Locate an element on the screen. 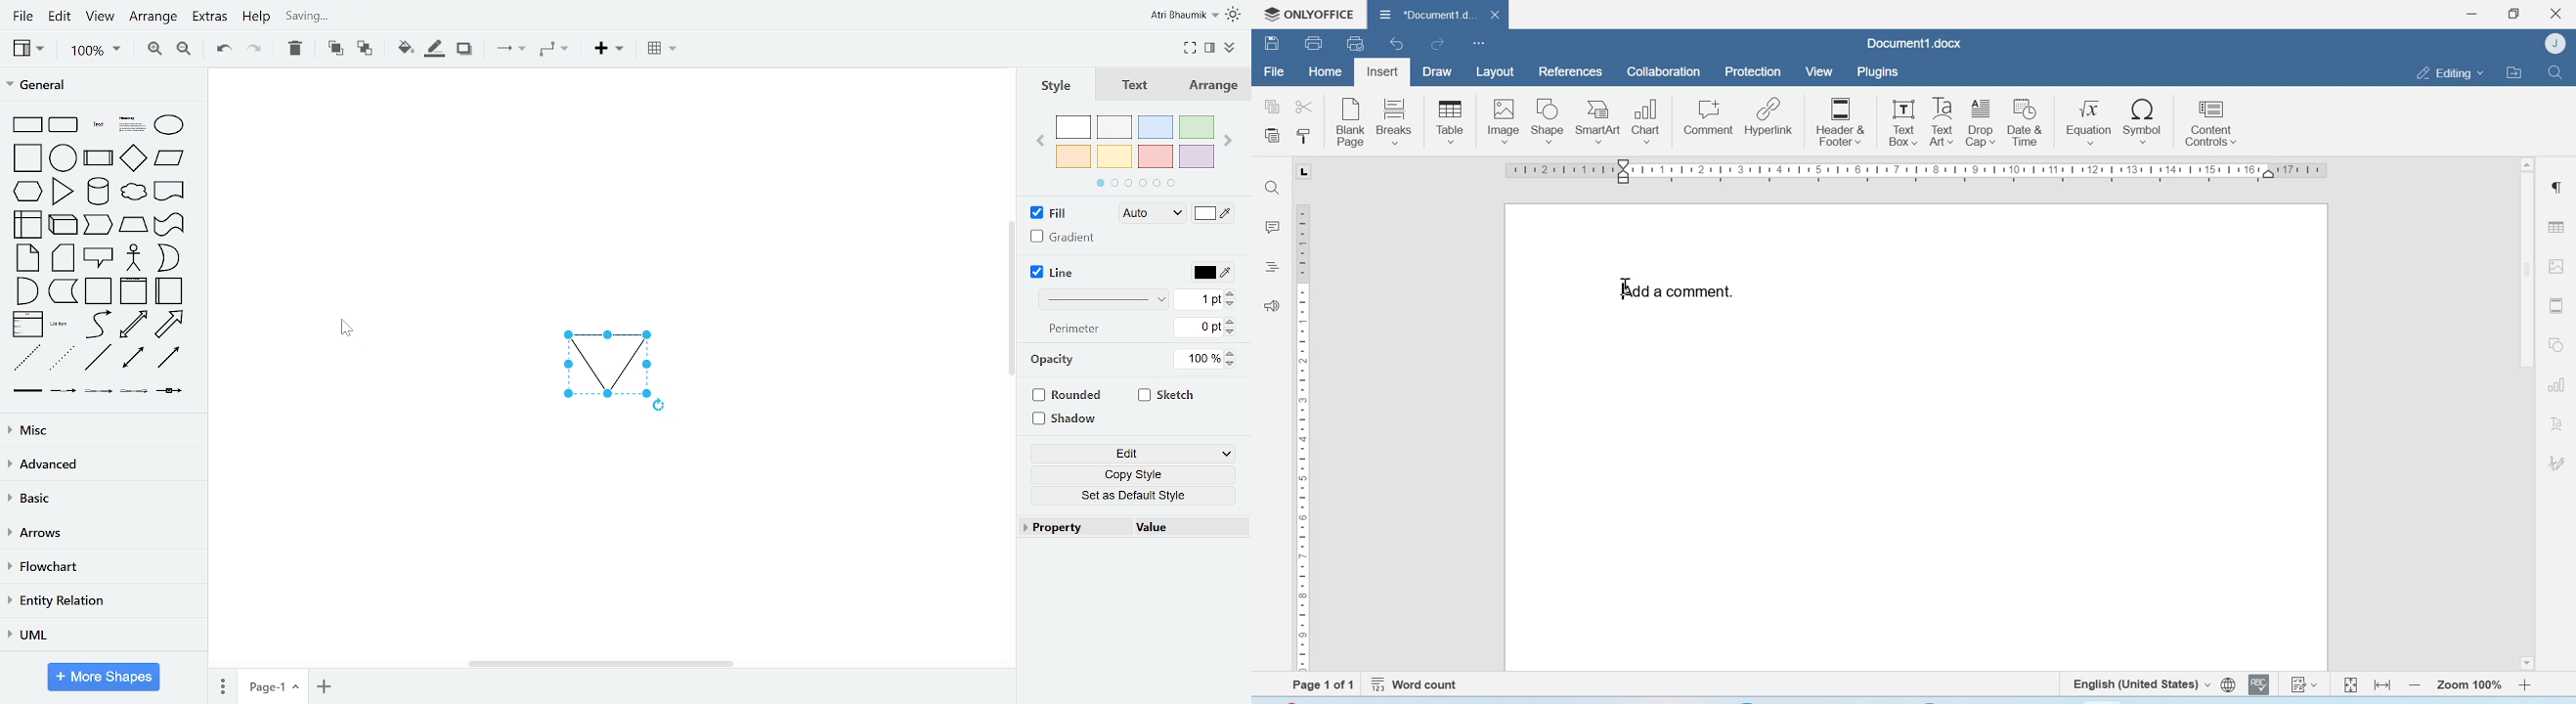  Drop cafe is located at coordinates (1982, 121).